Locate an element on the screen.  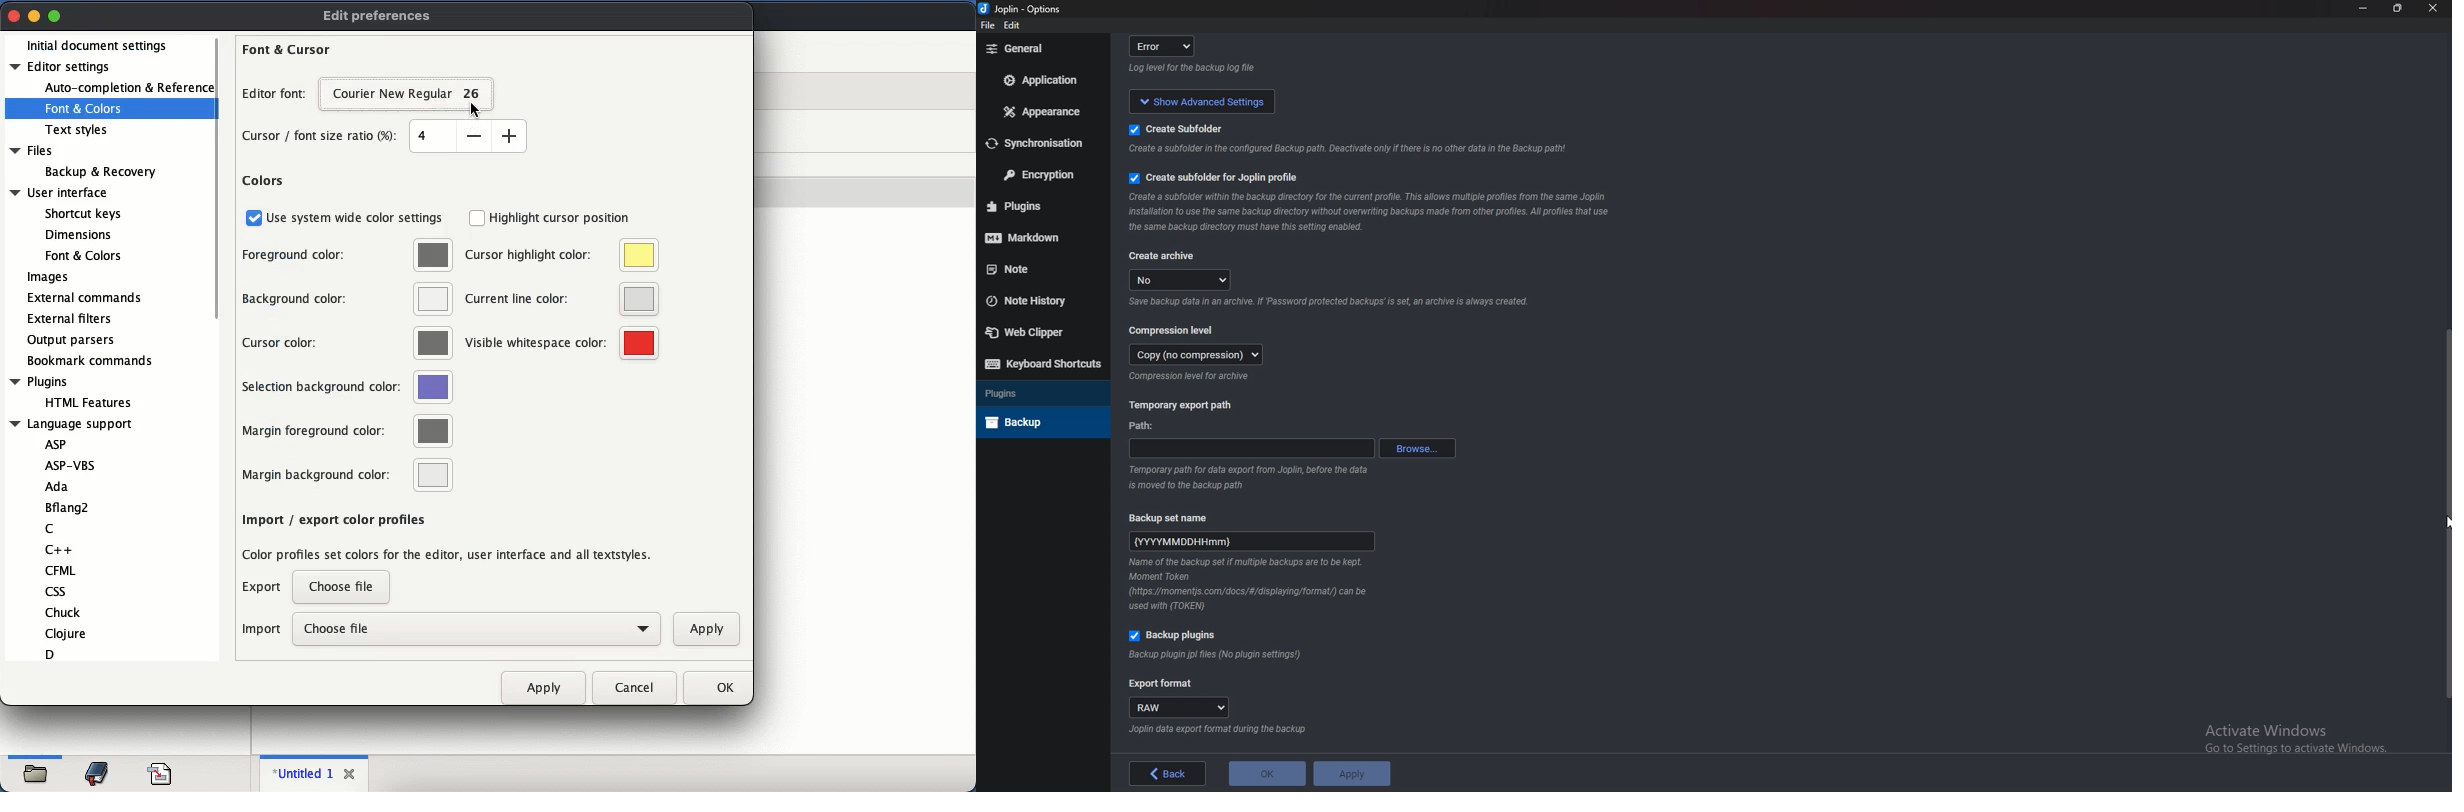
General is located at coordinates (1039, 48).